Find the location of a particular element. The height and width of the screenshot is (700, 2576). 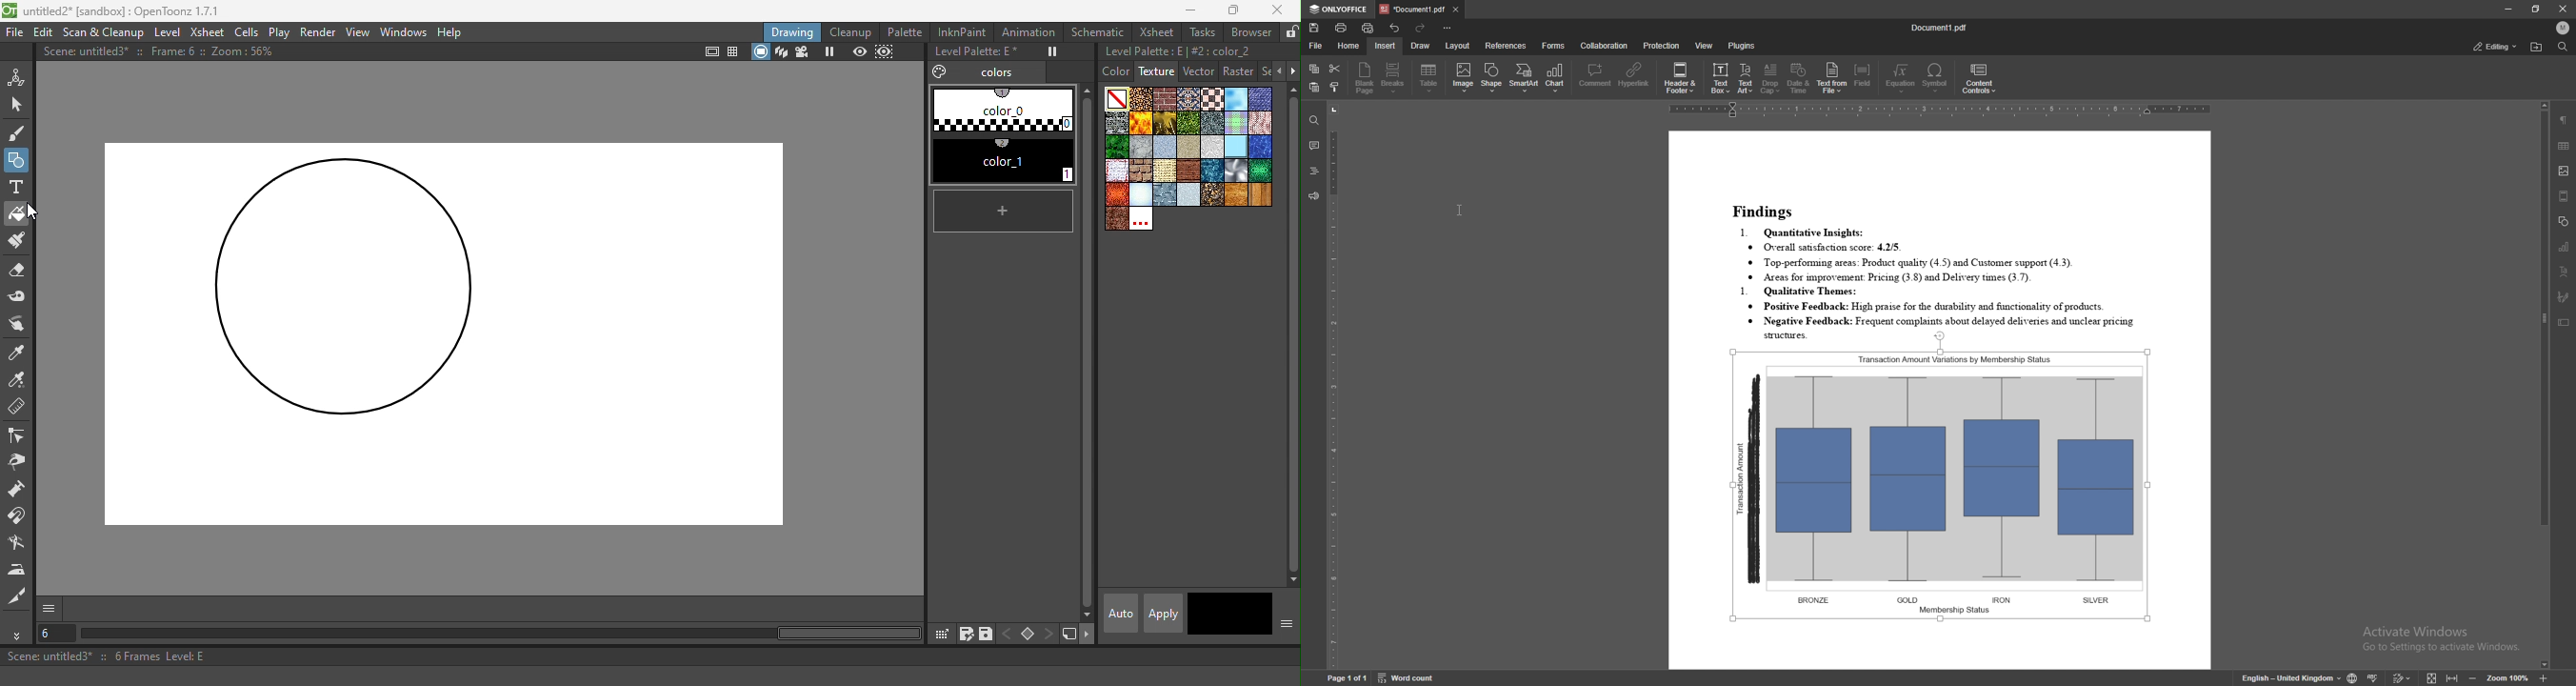

signature field is located at coordinates (2563, 296).